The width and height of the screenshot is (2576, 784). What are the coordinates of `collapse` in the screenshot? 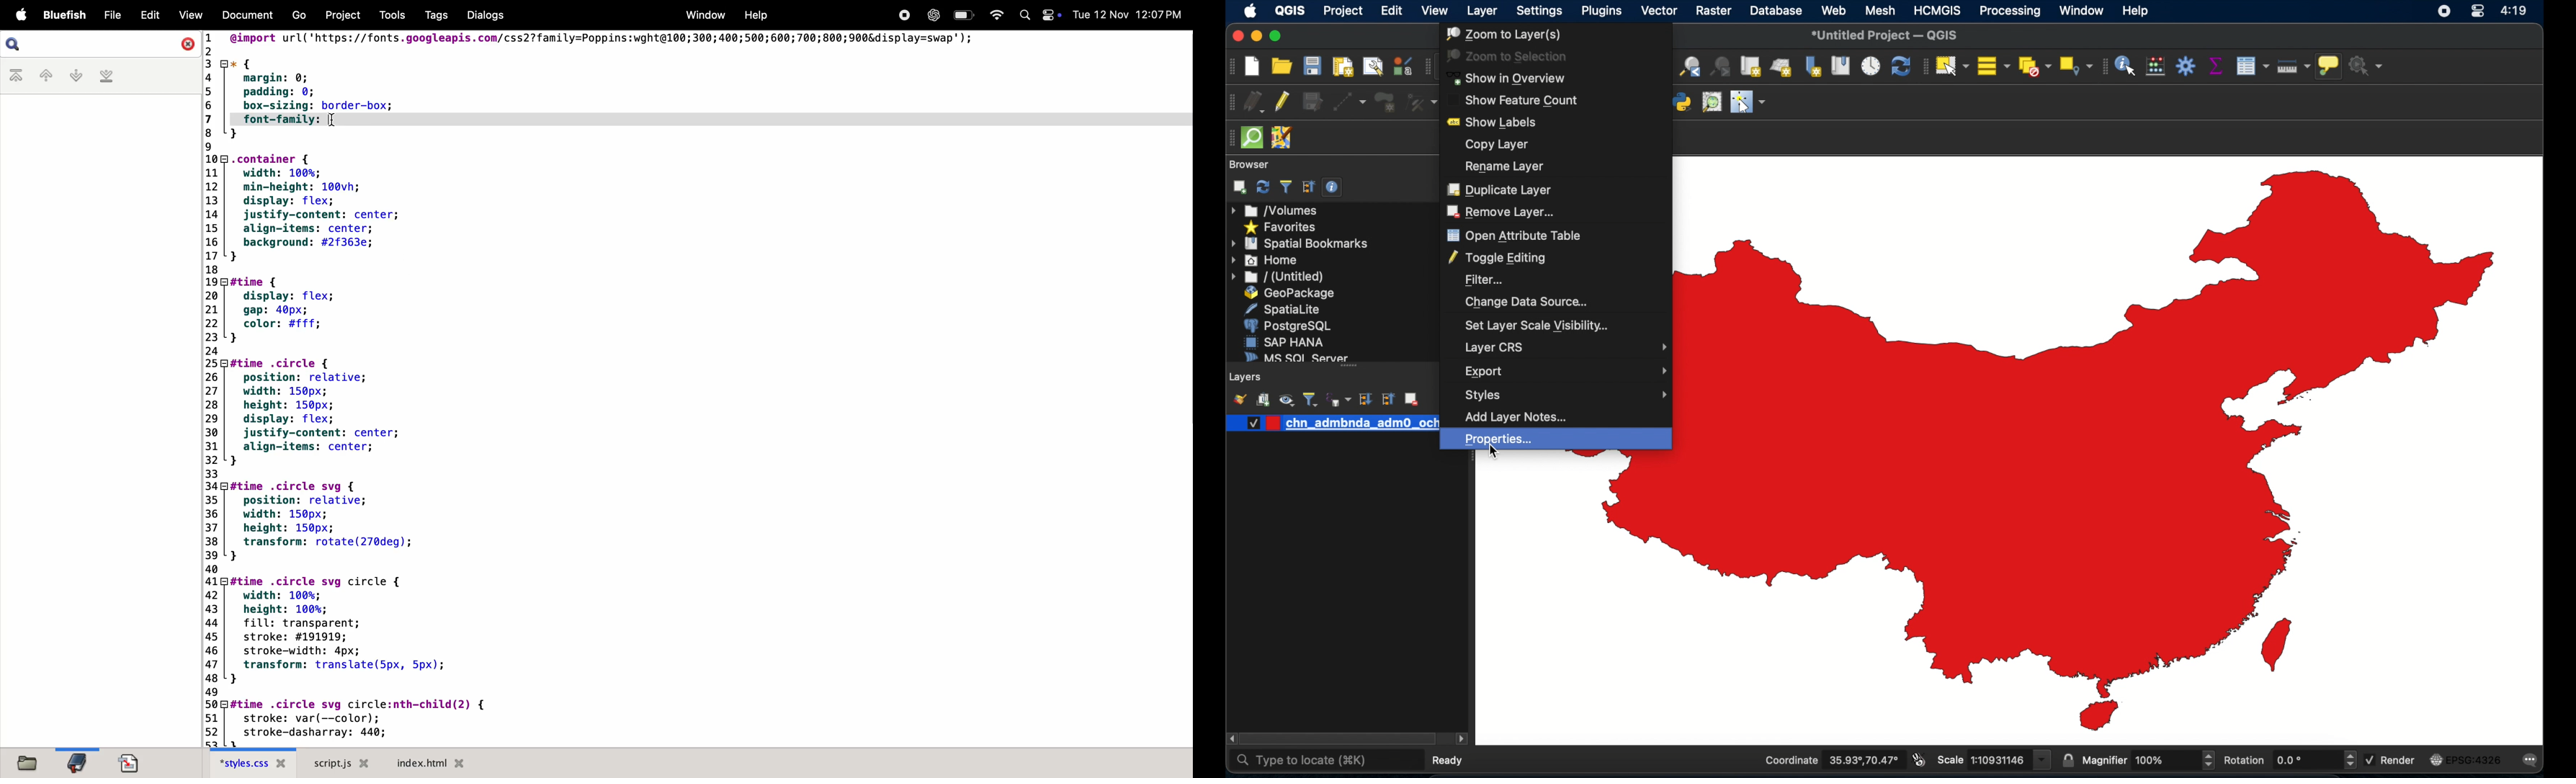 It's located at (1387, 399).